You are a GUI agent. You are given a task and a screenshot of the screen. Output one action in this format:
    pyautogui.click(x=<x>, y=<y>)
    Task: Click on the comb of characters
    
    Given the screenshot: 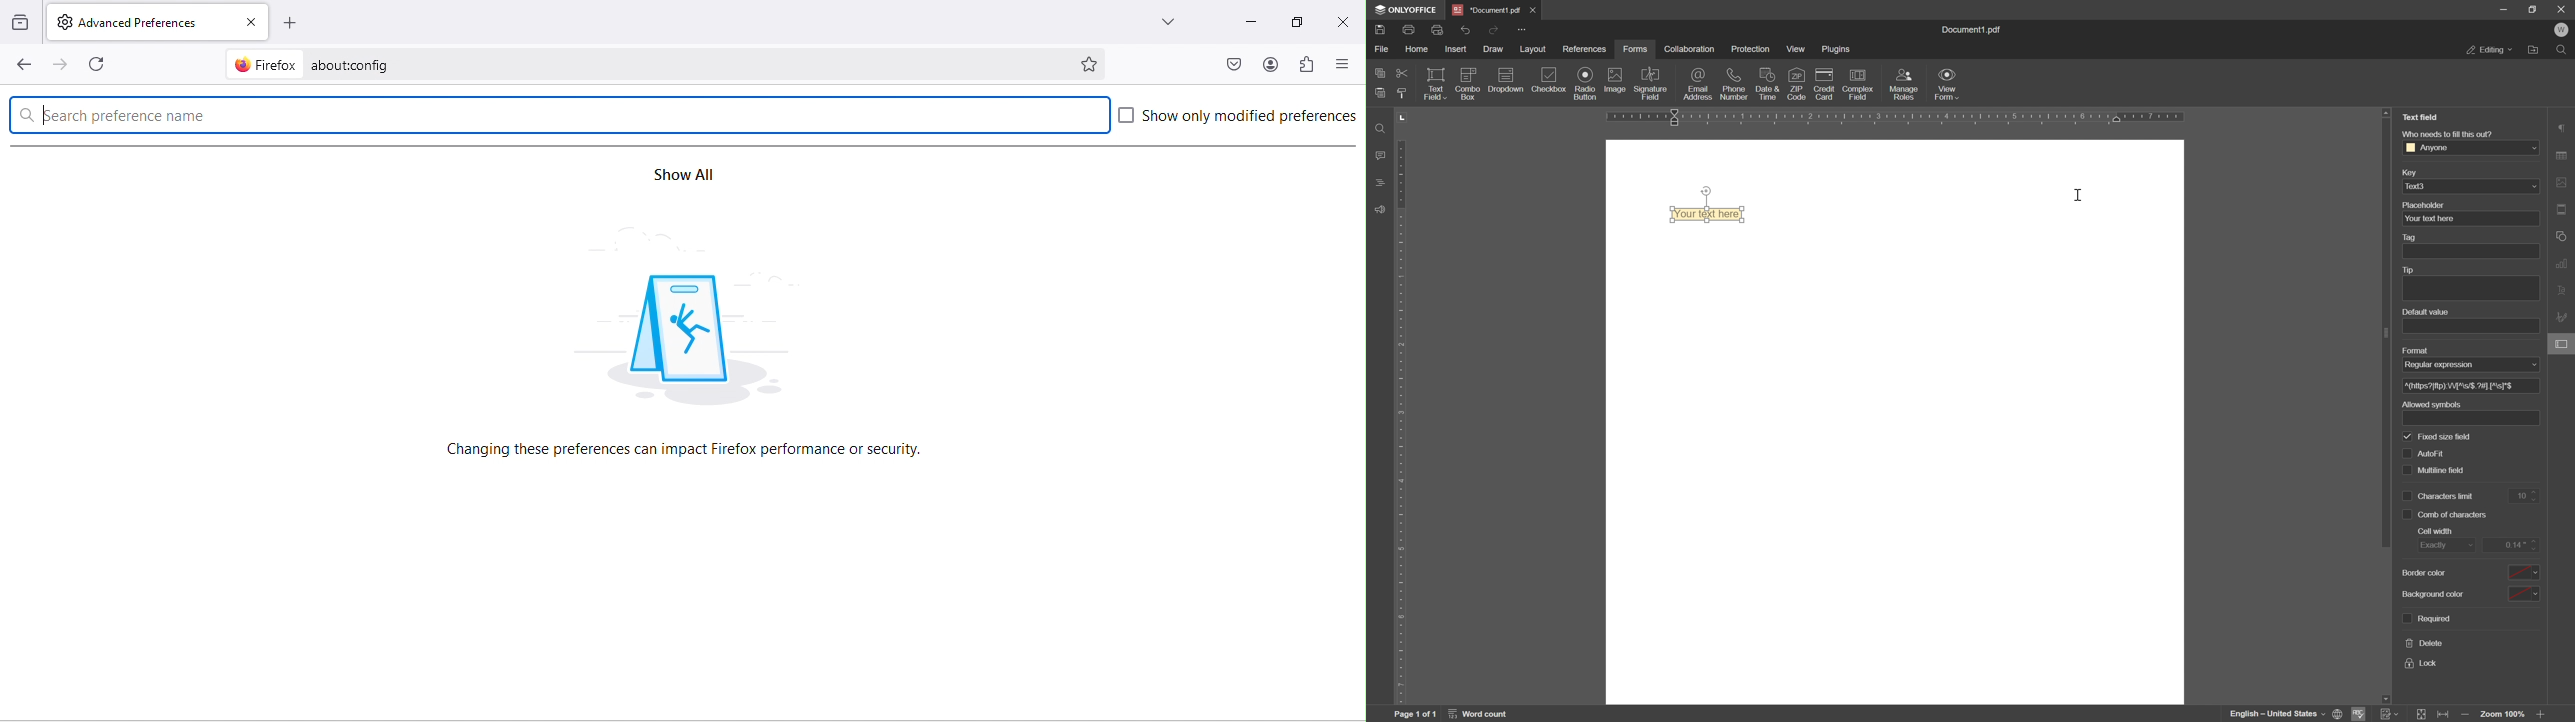 What is the action you would take?
    pyautogui.click(x=2456, y=515)
    